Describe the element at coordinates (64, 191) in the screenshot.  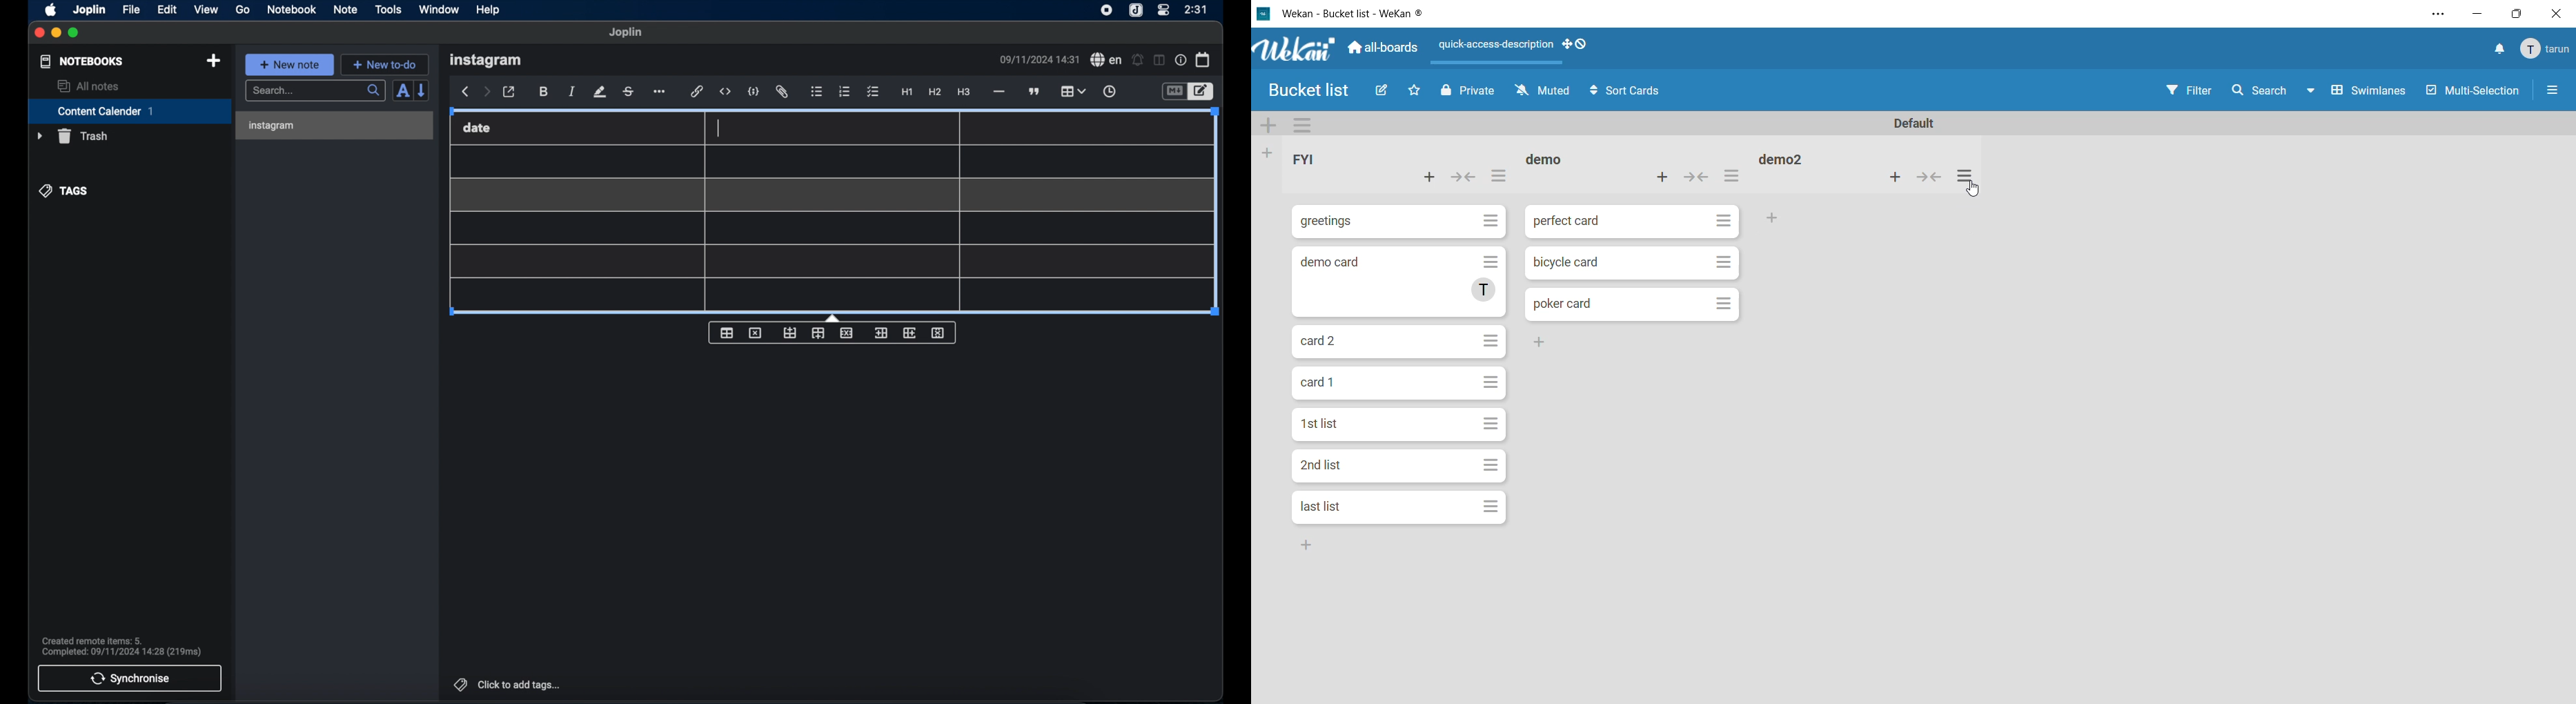
I see `tags` at that location.